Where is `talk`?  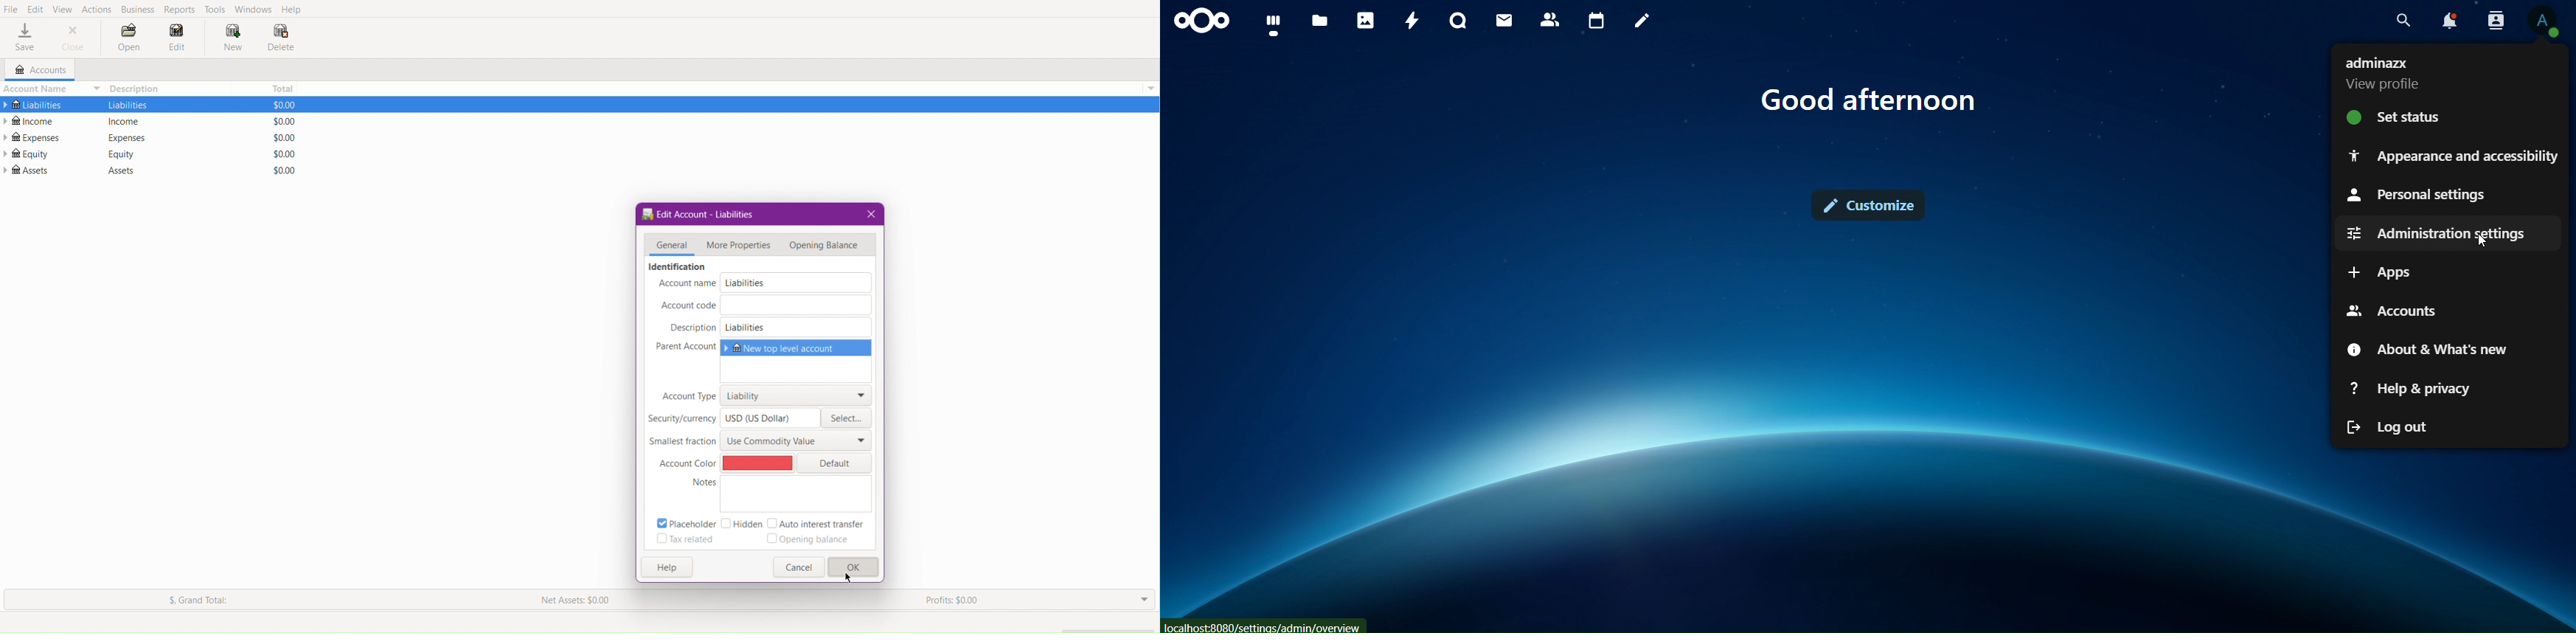 talk is located at coordinates (1459, 21).